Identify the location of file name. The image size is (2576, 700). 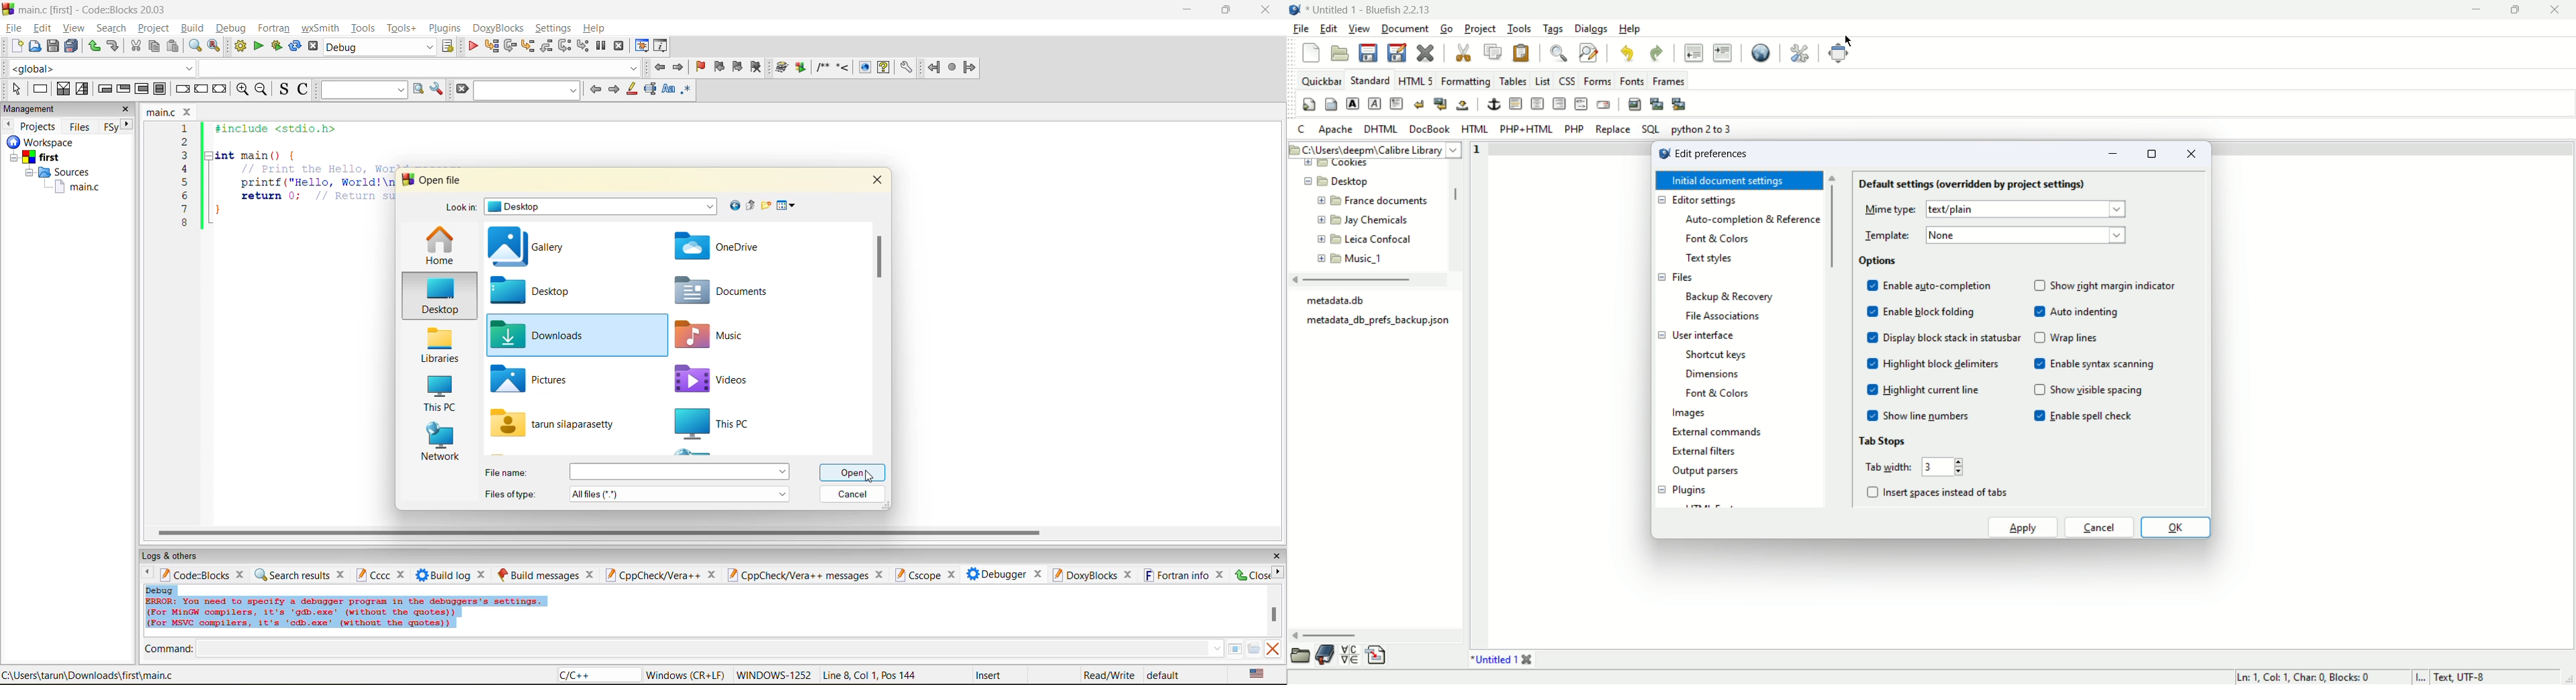
(162, 112).